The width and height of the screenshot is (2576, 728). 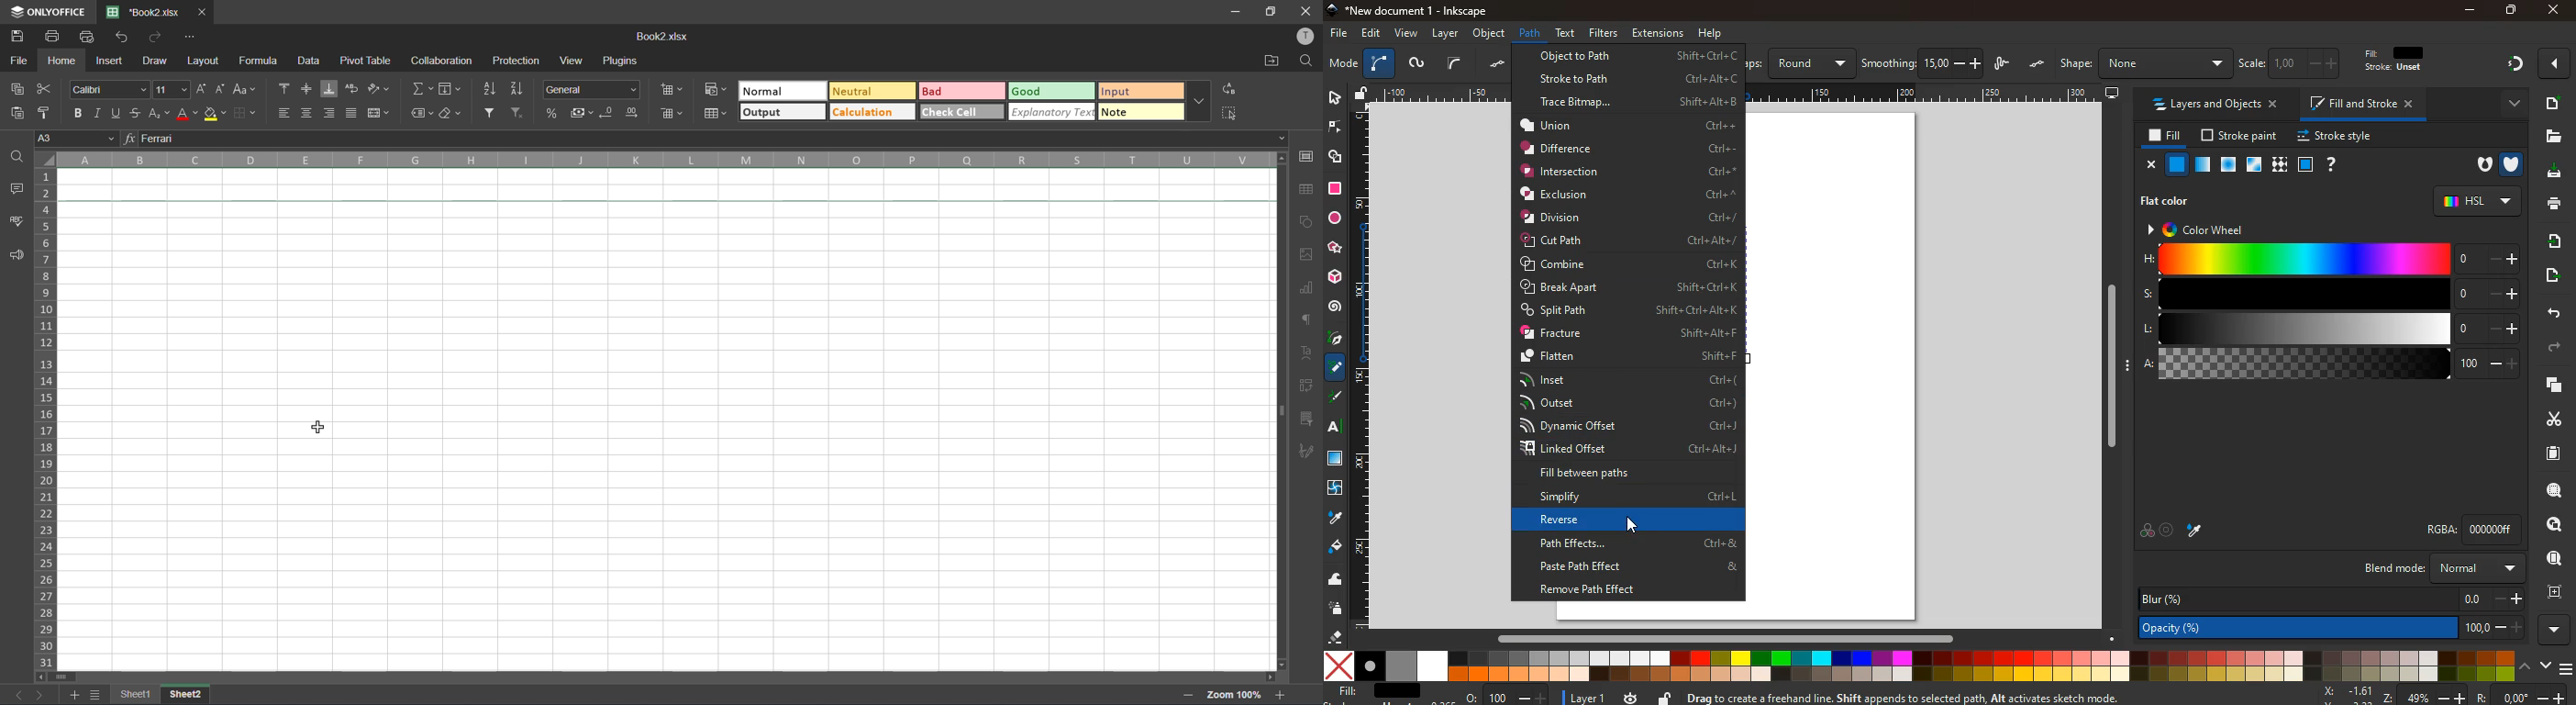 I want to click on underline, so click(x=119, y=111).